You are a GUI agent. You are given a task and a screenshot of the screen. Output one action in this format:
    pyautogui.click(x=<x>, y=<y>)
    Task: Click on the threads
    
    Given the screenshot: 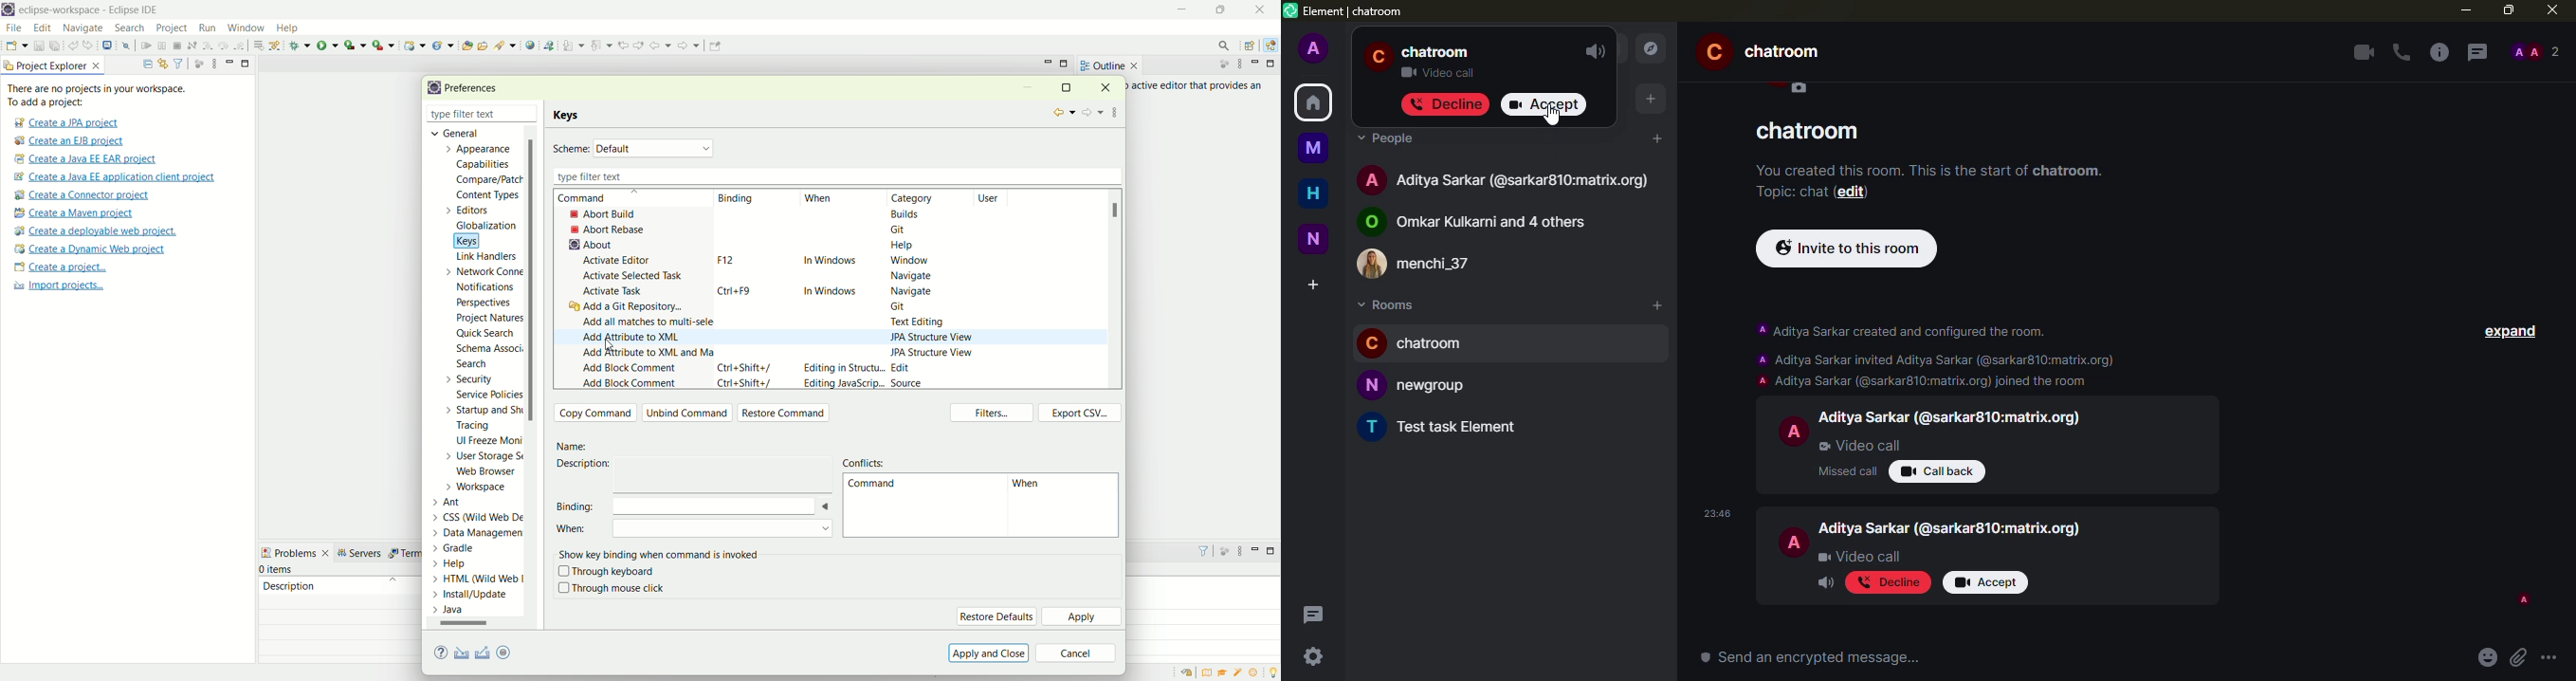 What is the action you would take?
    pyautogui.click(x=1317, y=615)
    